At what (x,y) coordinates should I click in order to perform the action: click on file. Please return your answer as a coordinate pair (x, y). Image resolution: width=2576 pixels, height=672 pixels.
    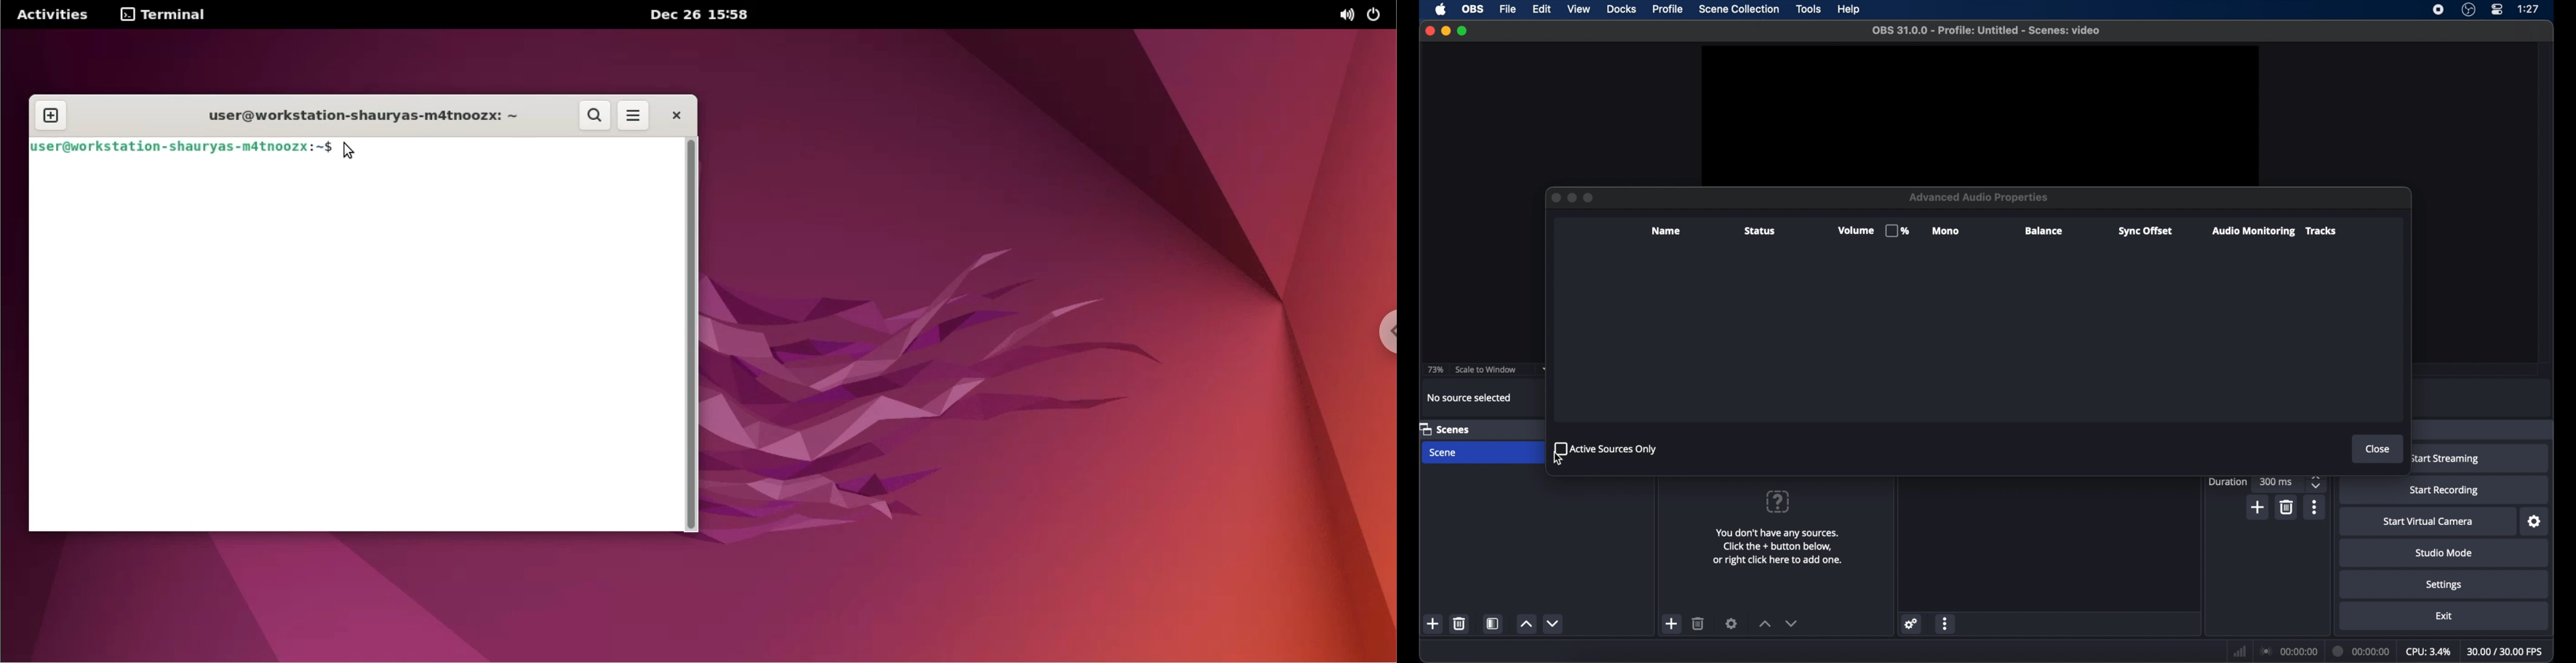
    Looking at the image, I should click on (1509, 10).